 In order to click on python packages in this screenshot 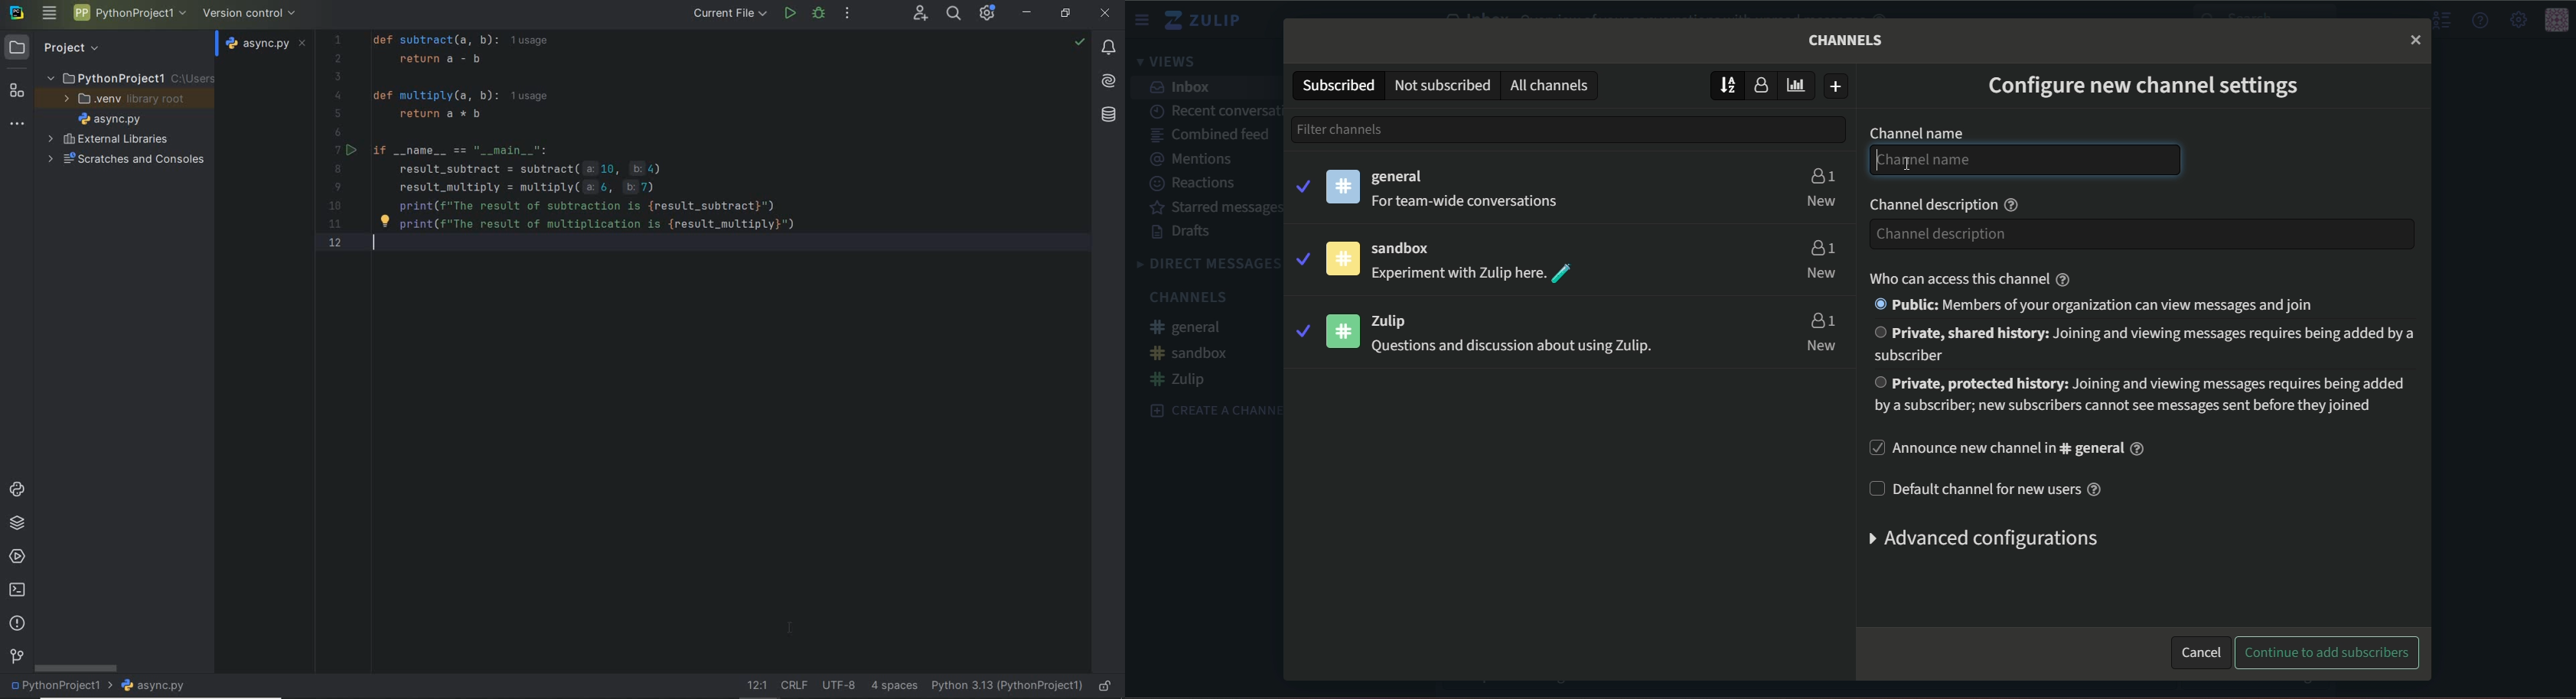, I will do `click(19, 525)`.